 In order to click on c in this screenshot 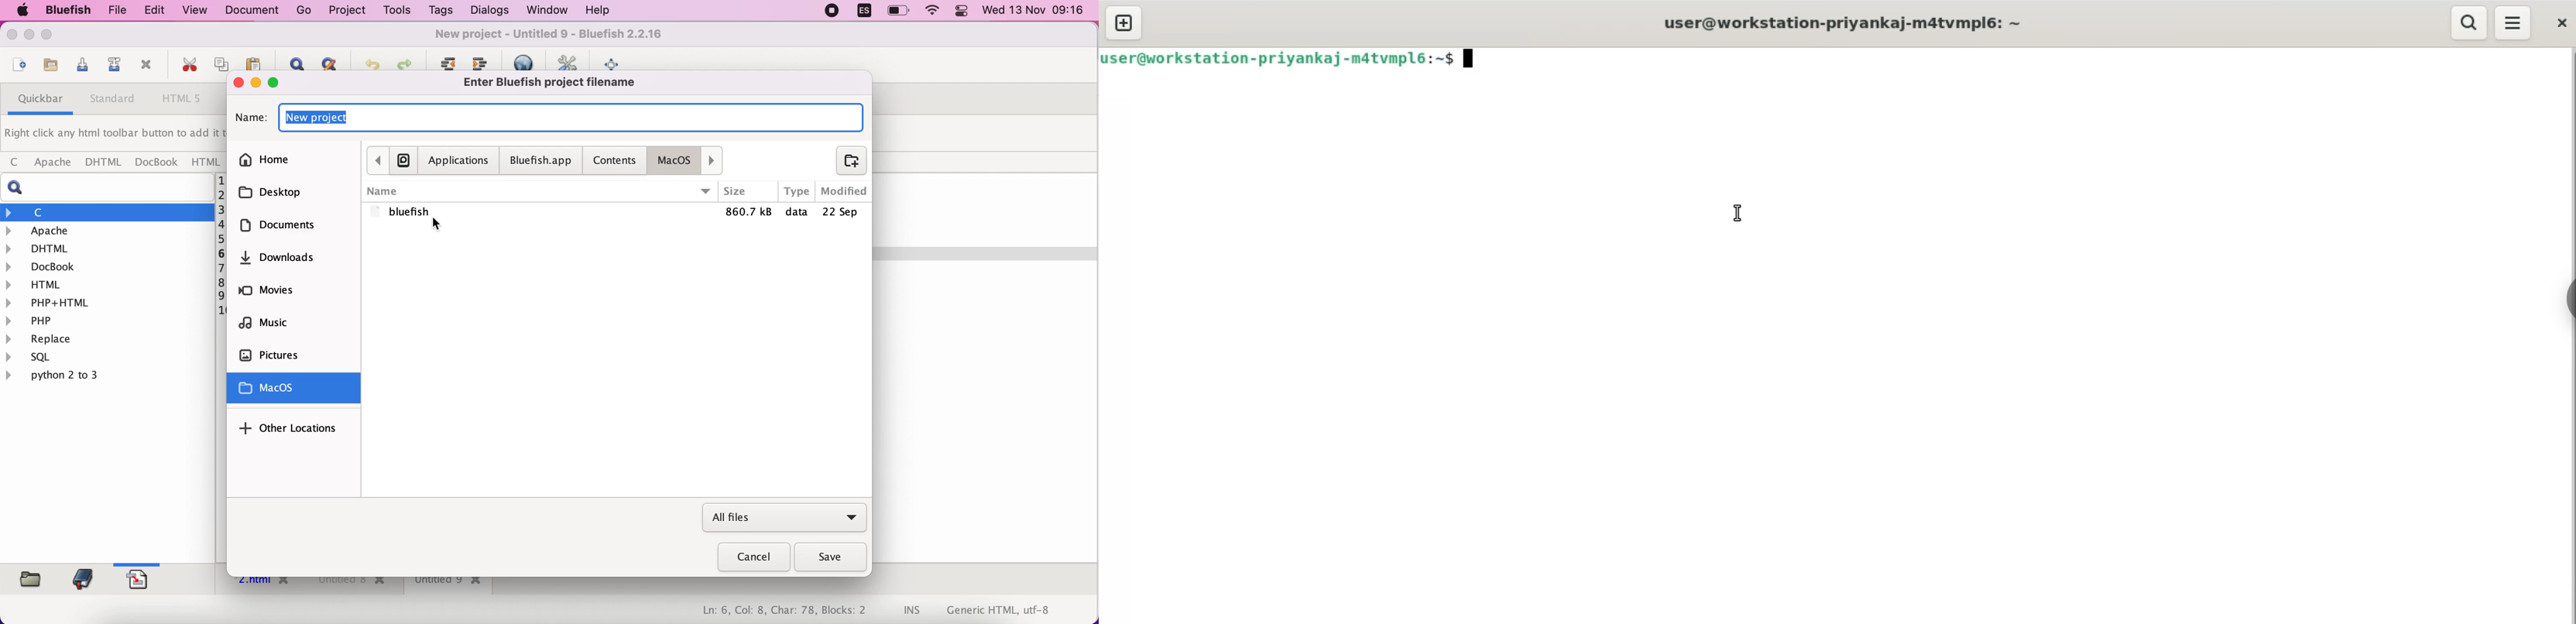, I will do `click(14, 163)`.